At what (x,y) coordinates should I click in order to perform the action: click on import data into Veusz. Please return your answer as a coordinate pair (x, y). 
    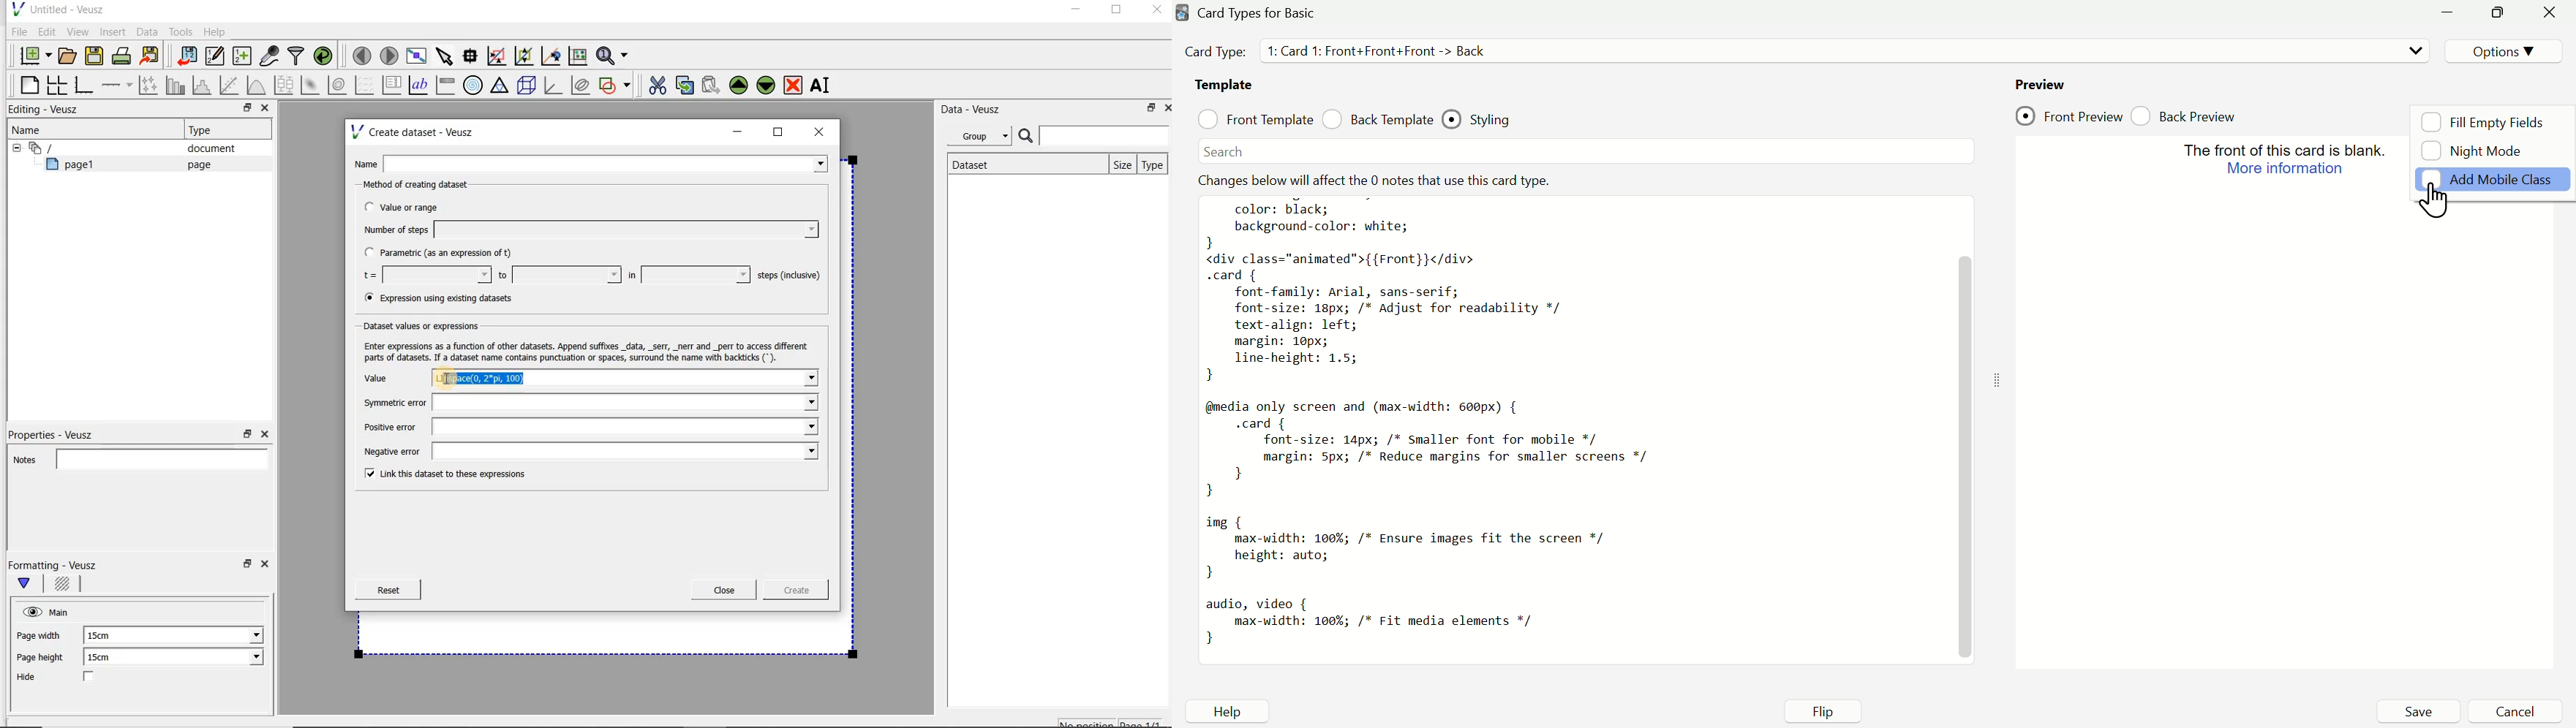
    Looking at the image, I should click on (186, 56).